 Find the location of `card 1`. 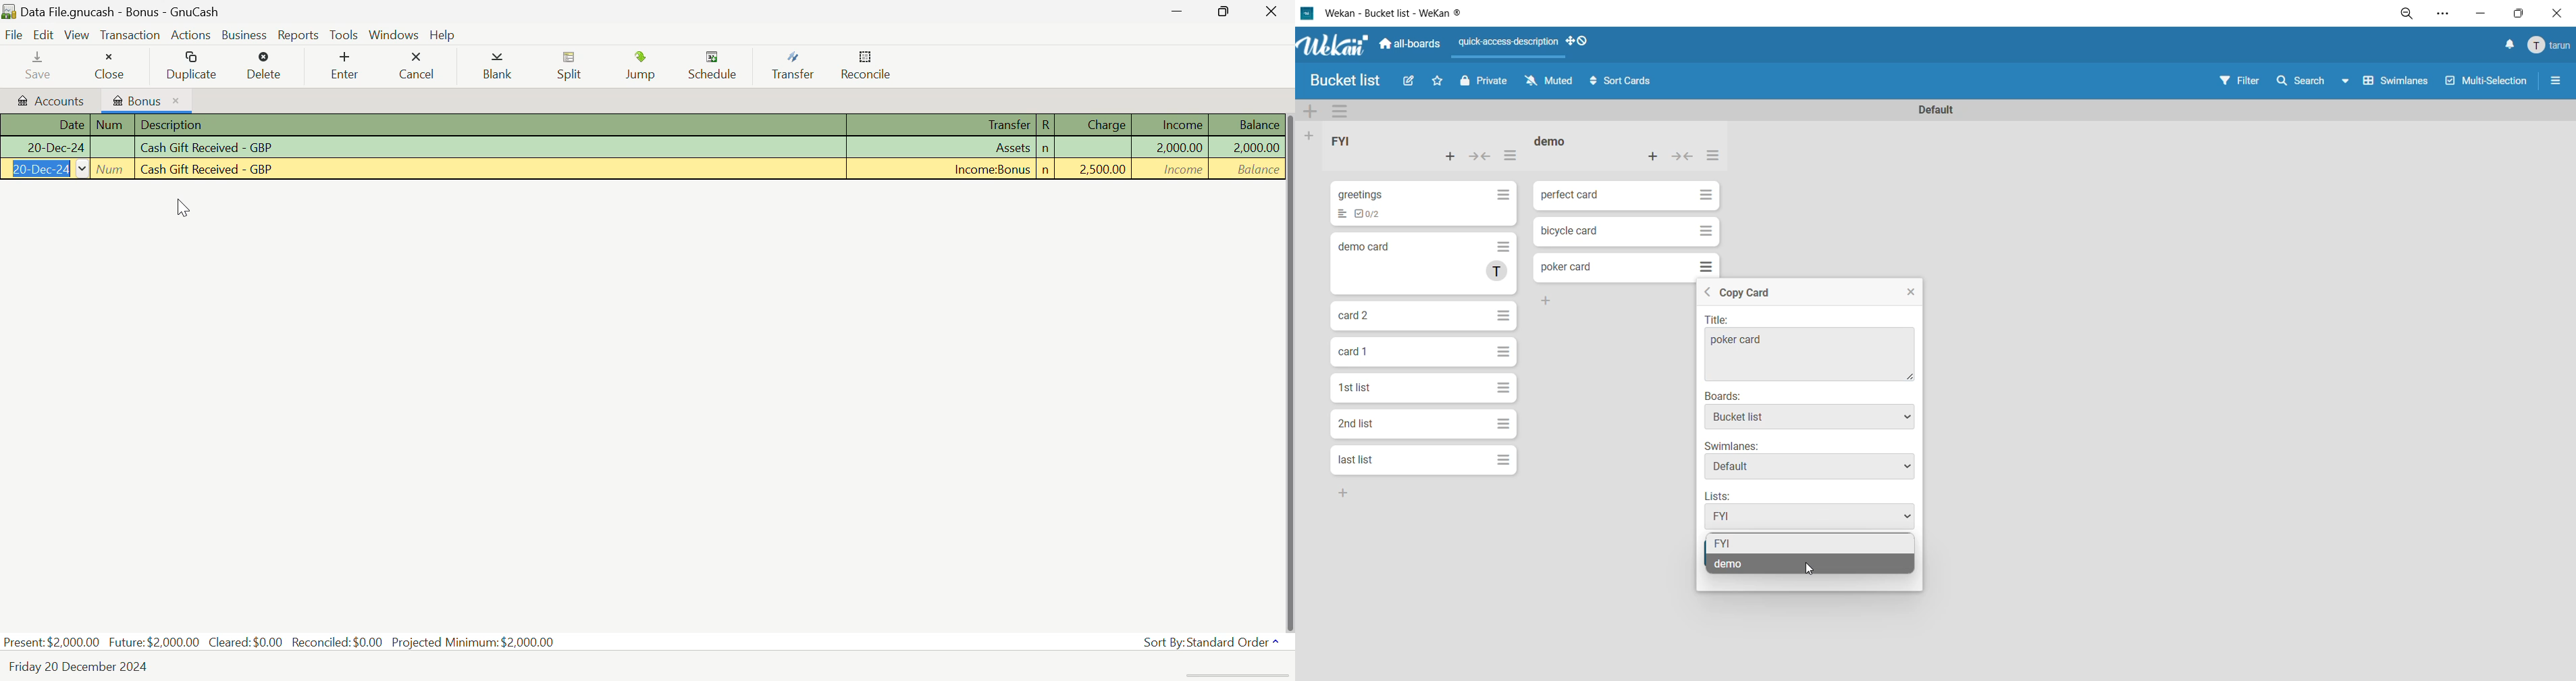

card 1 is located at coordinates (1354, 351).